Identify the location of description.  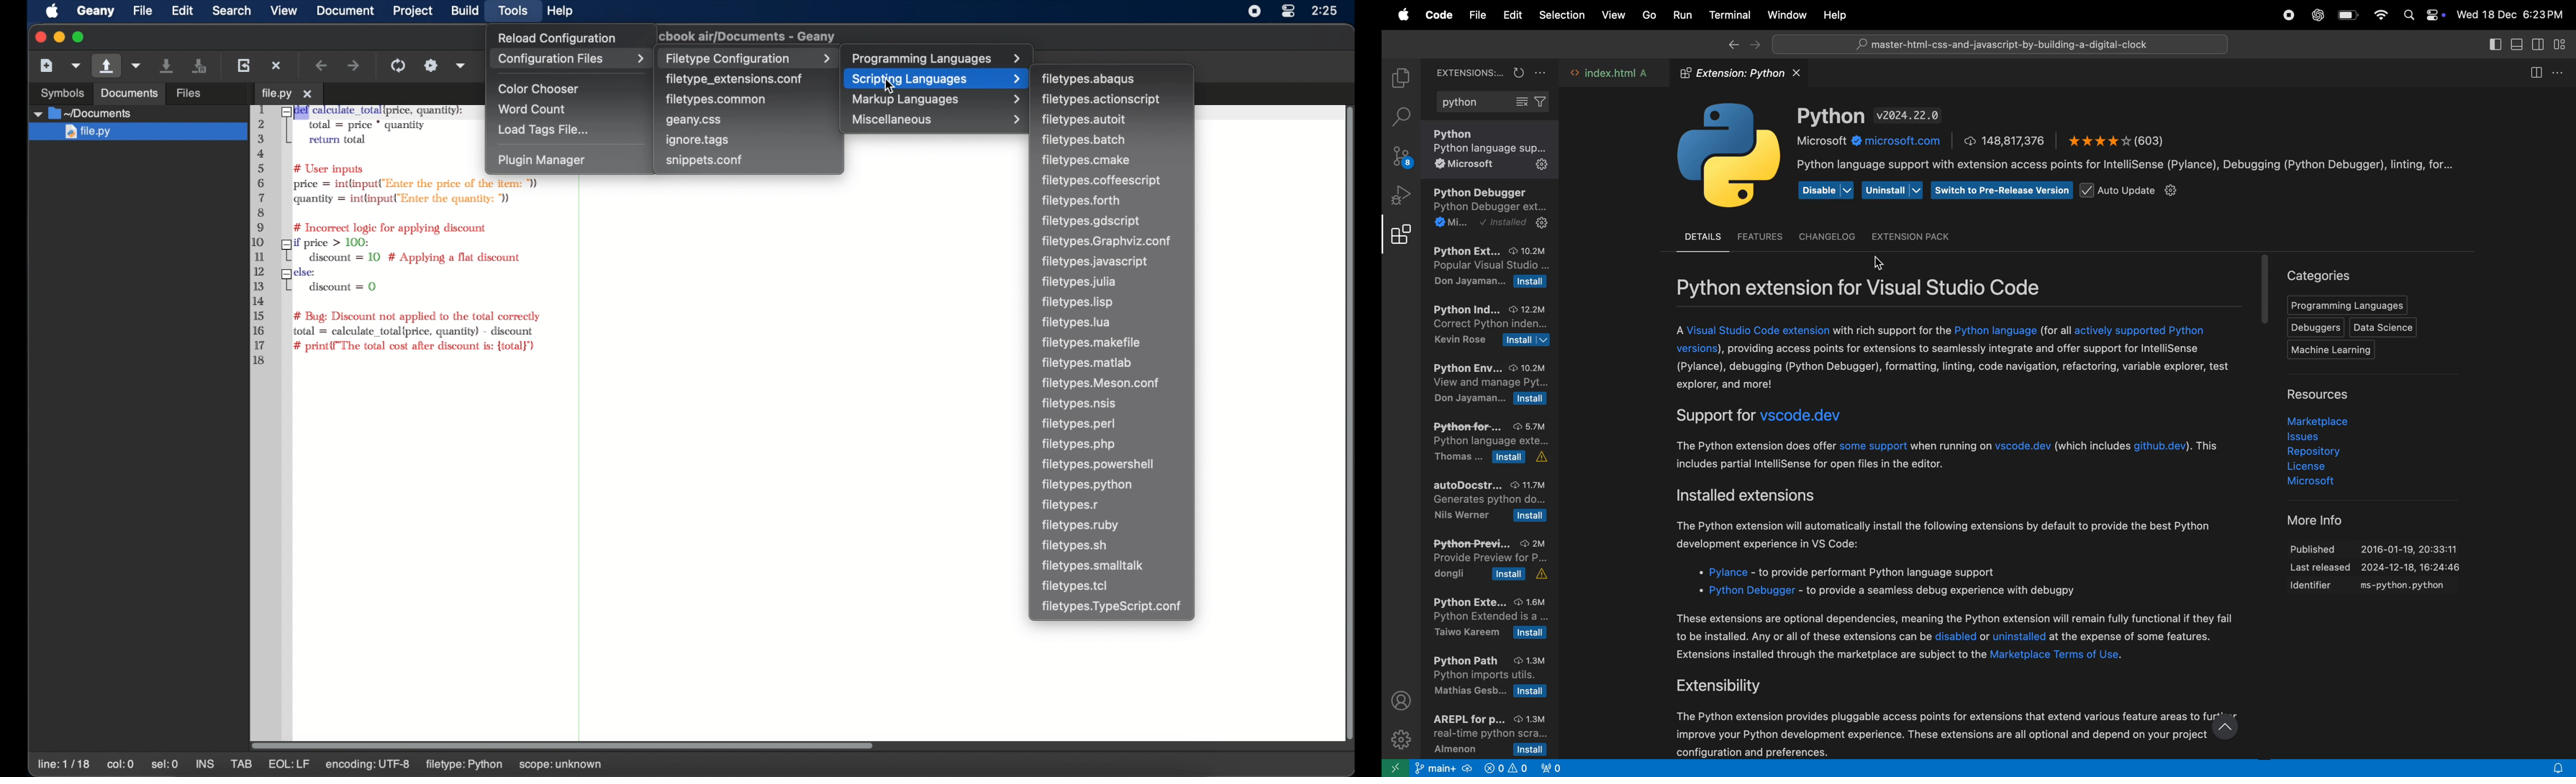
(2133, 165).